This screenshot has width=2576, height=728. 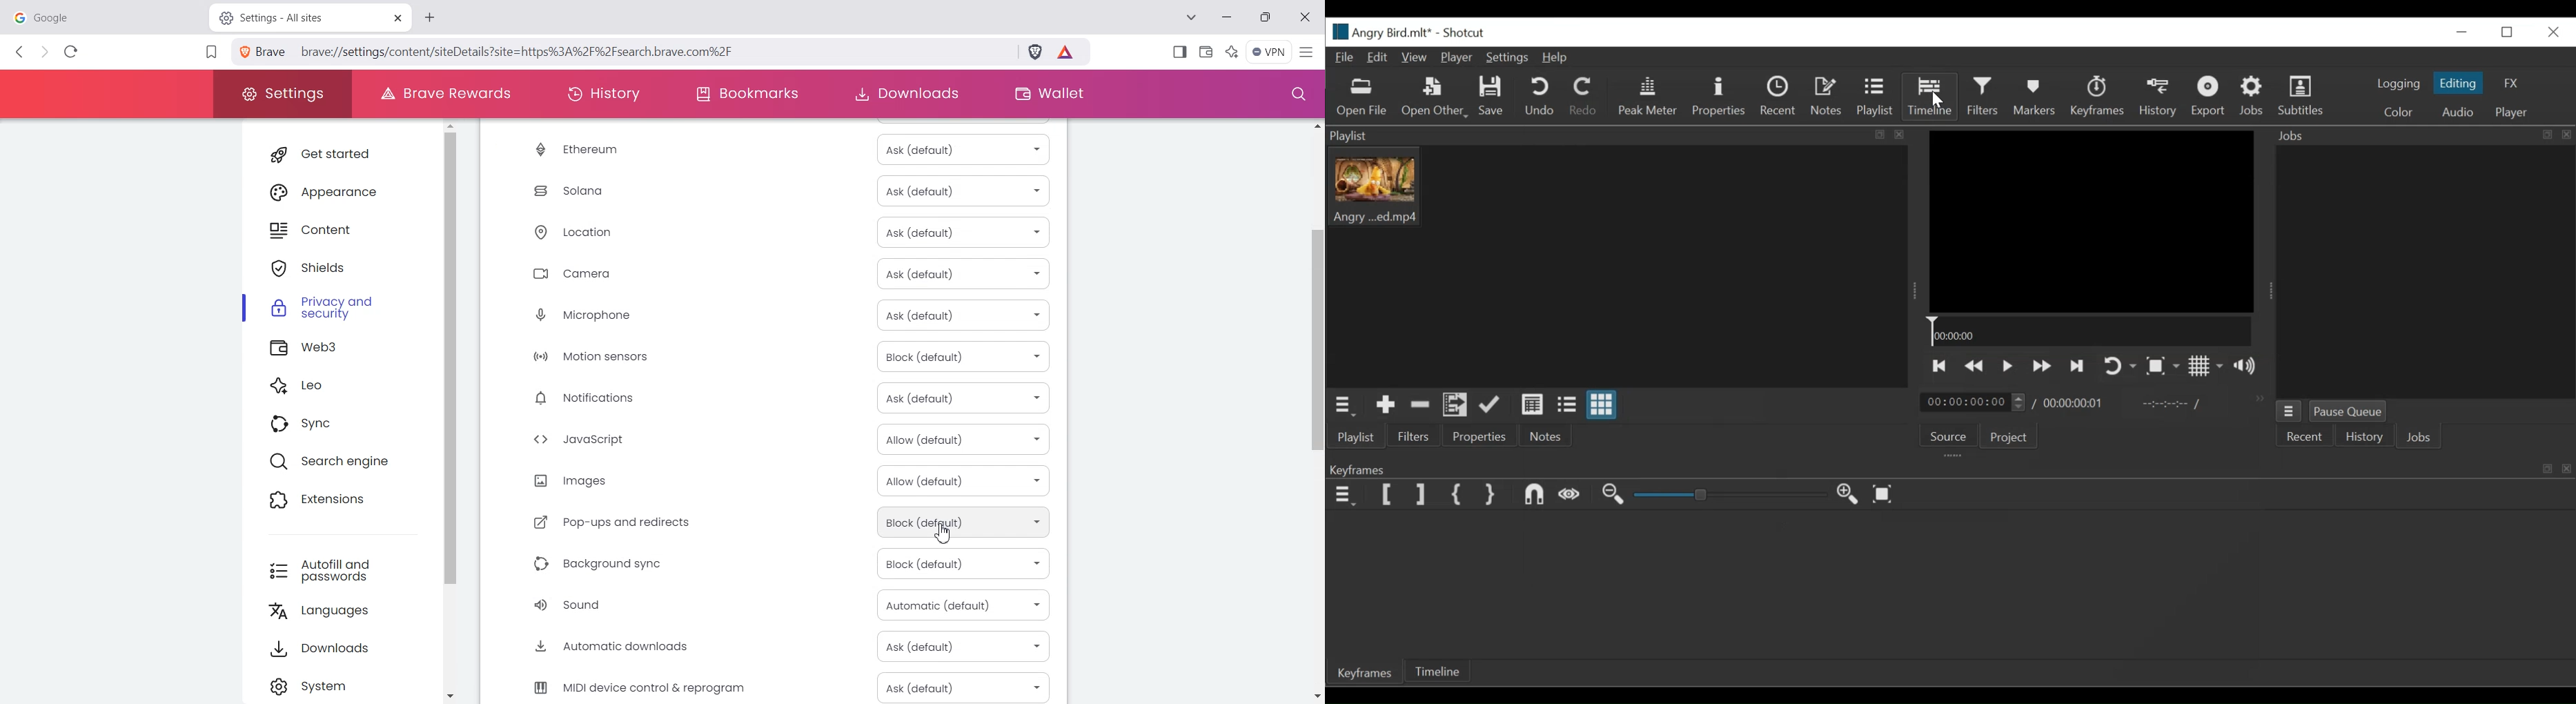 I want to click on Toggle display grid on player, so click(x=2207, y=365).